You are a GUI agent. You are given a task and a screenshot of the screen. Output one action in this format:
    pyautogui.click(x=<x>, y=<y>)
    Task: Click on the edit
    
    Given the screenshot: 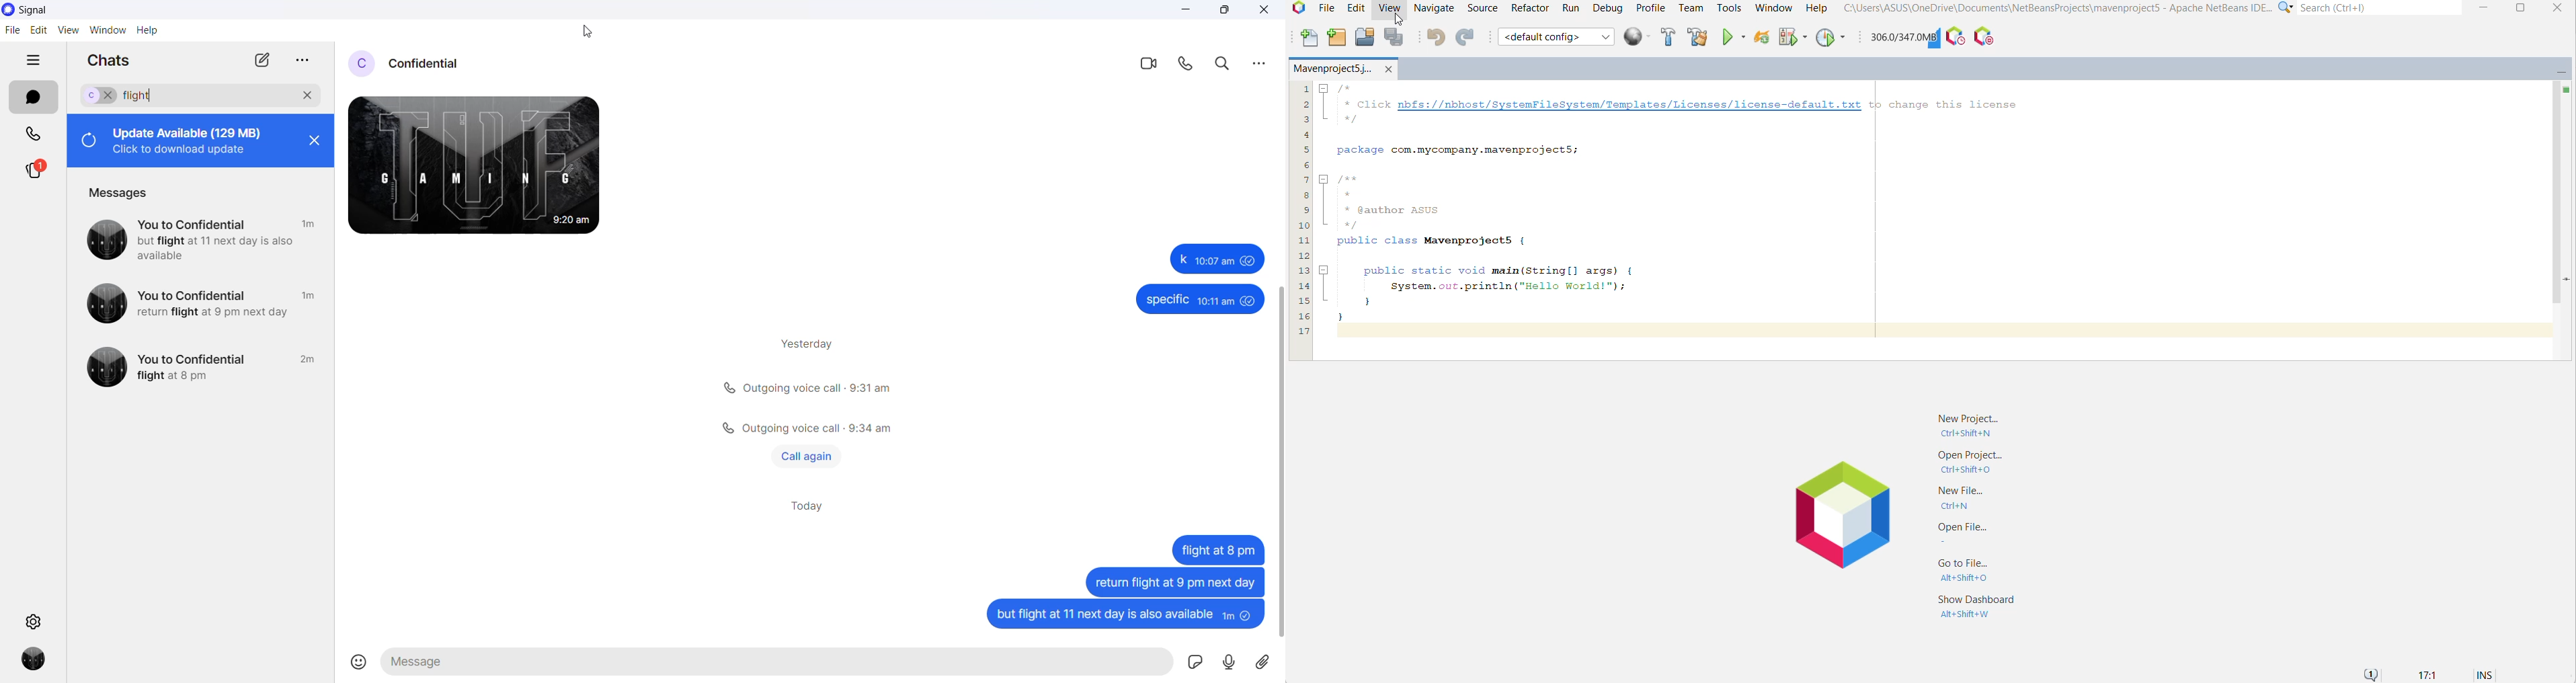 What is the action you would take?
    pyautogui.click(x=37, y=31)
    